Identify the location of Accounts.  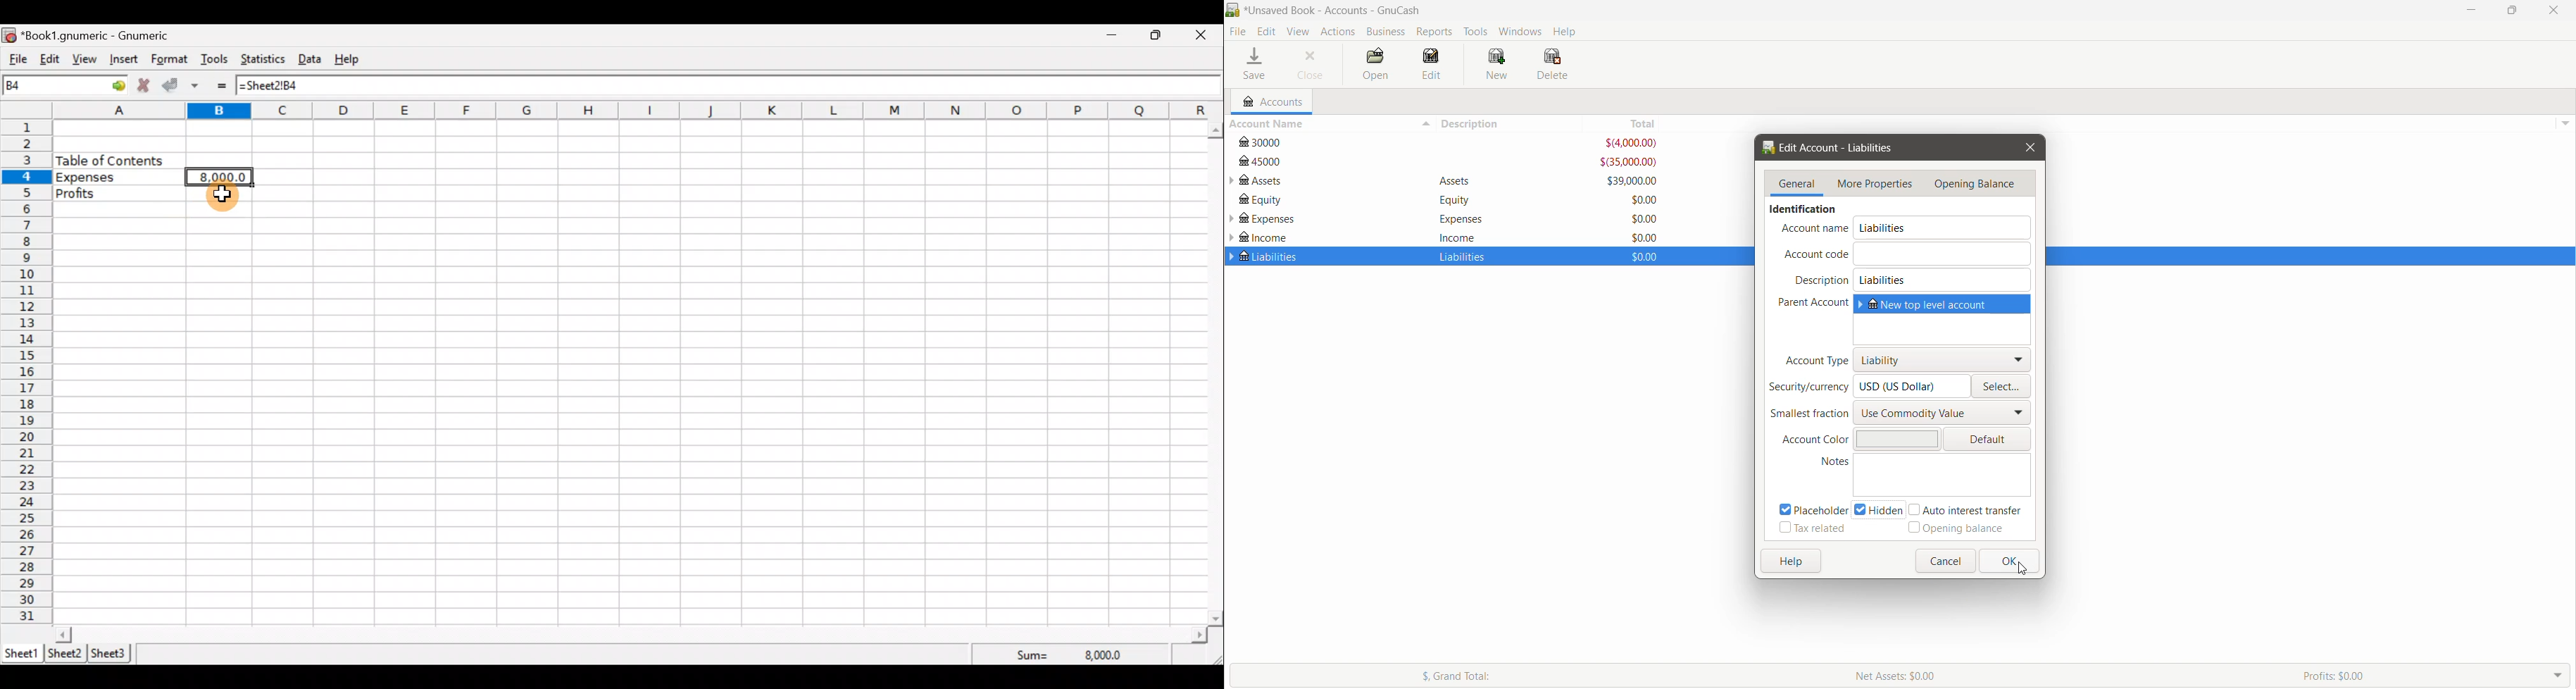
(1271, 101).